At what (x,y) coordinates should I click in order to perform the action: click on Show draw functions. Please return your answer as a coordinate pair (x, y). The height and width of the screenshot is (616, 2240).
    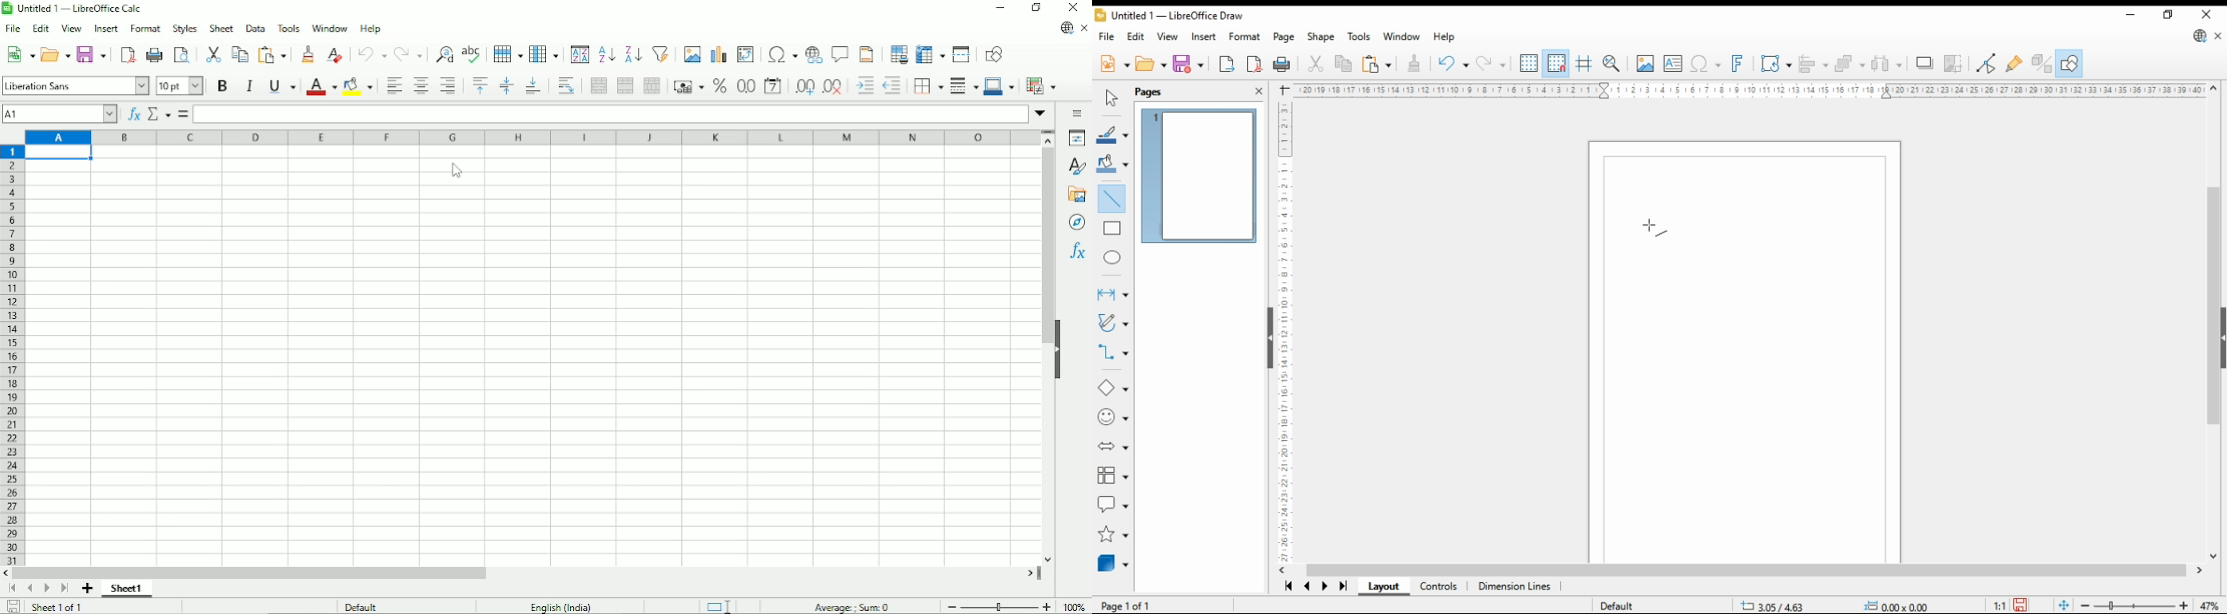
    Looking at the image, I should click on (994, 53).